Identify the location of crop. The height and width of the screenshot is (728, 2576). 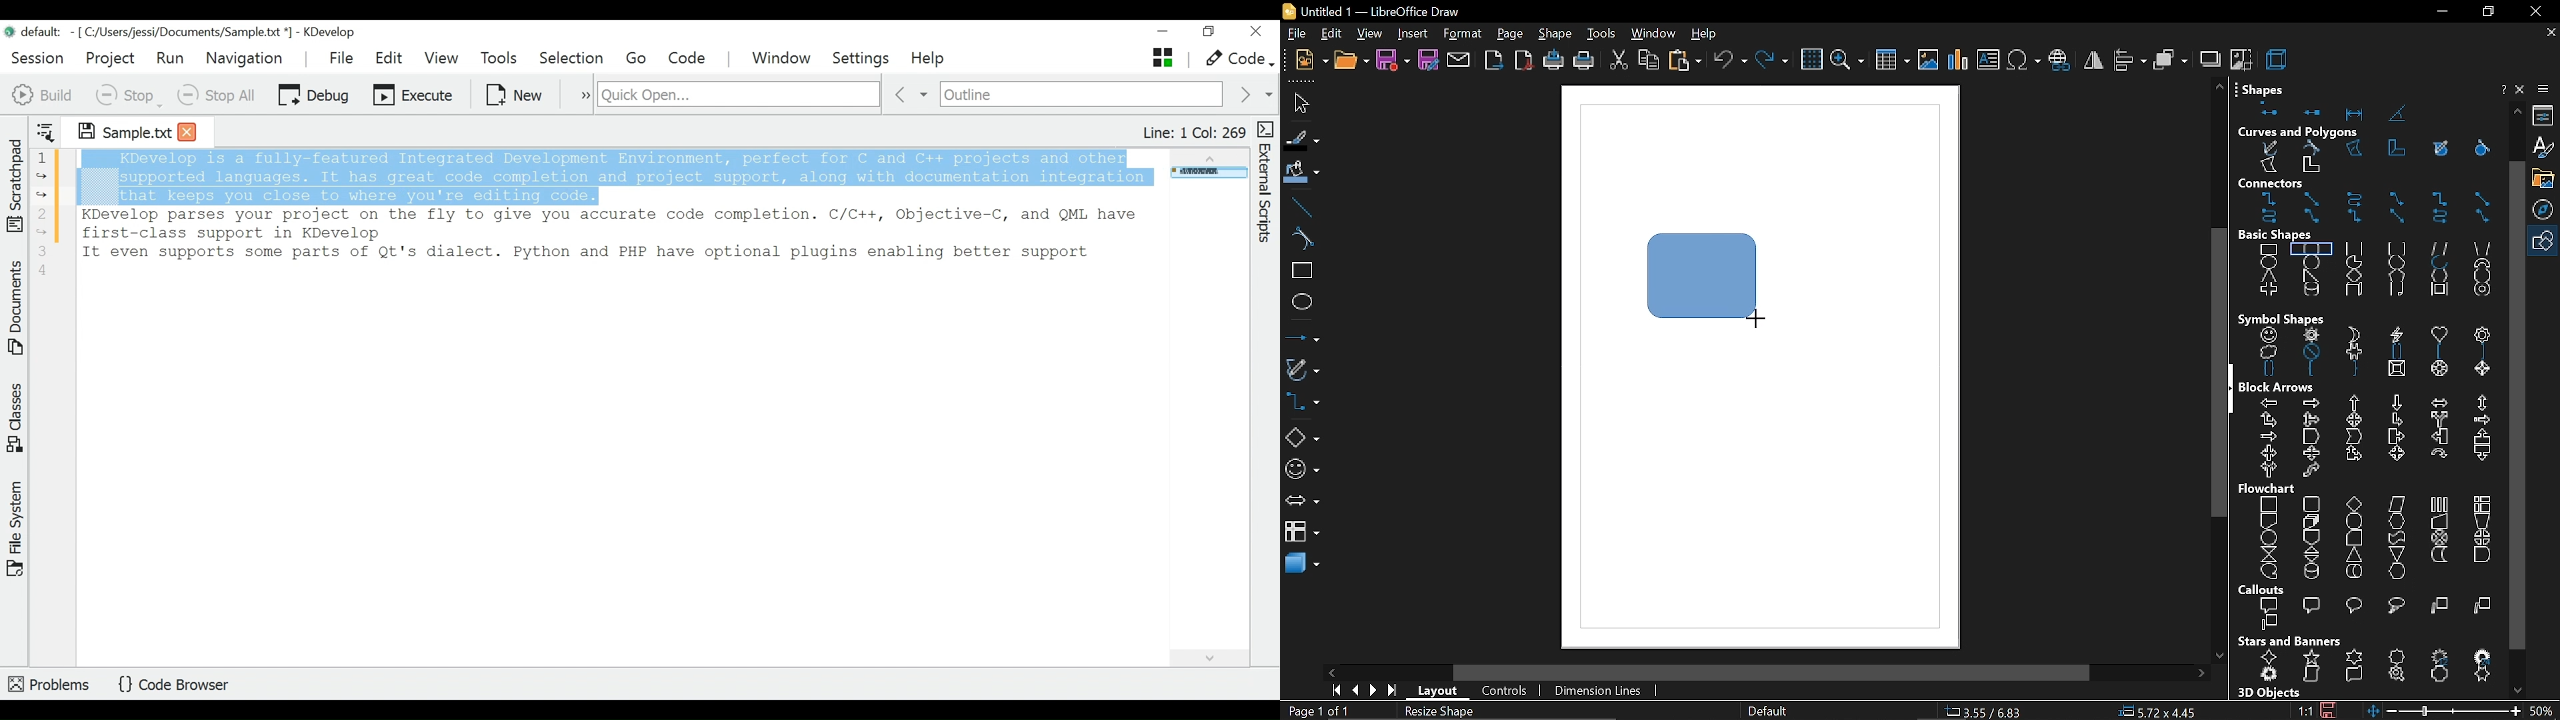
(2241, 58).